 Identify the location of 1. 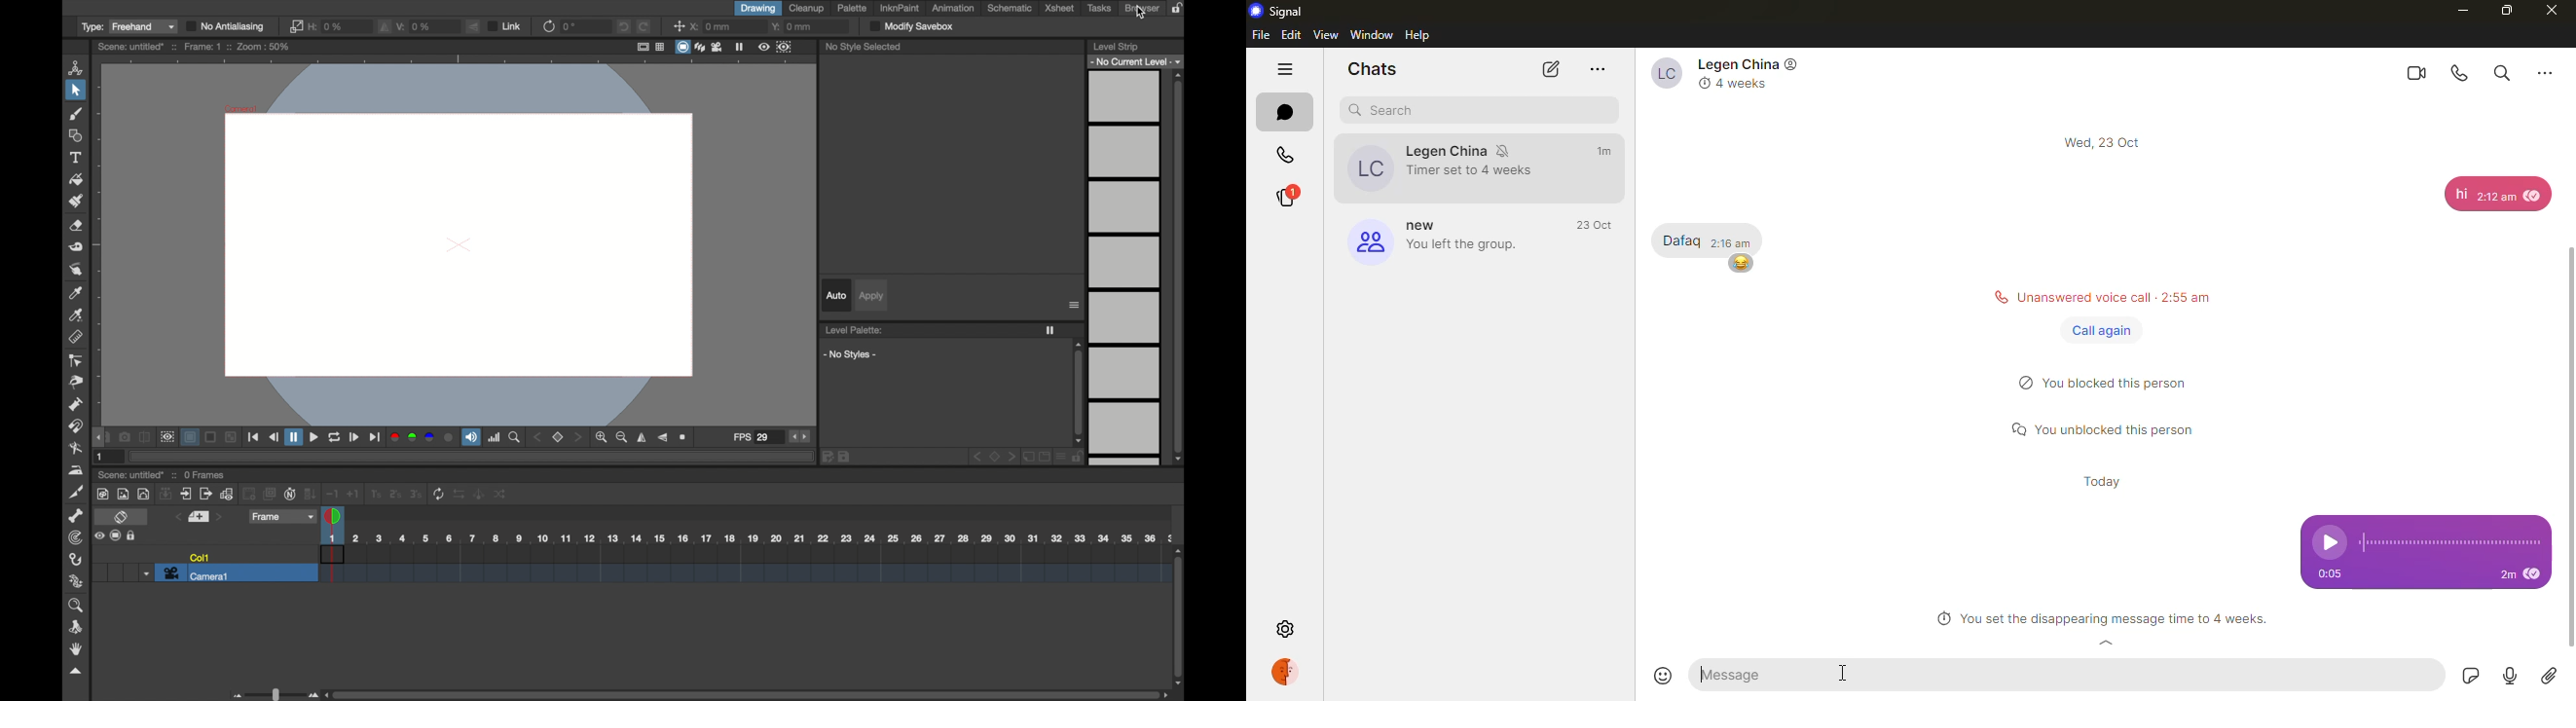
(103, 457).